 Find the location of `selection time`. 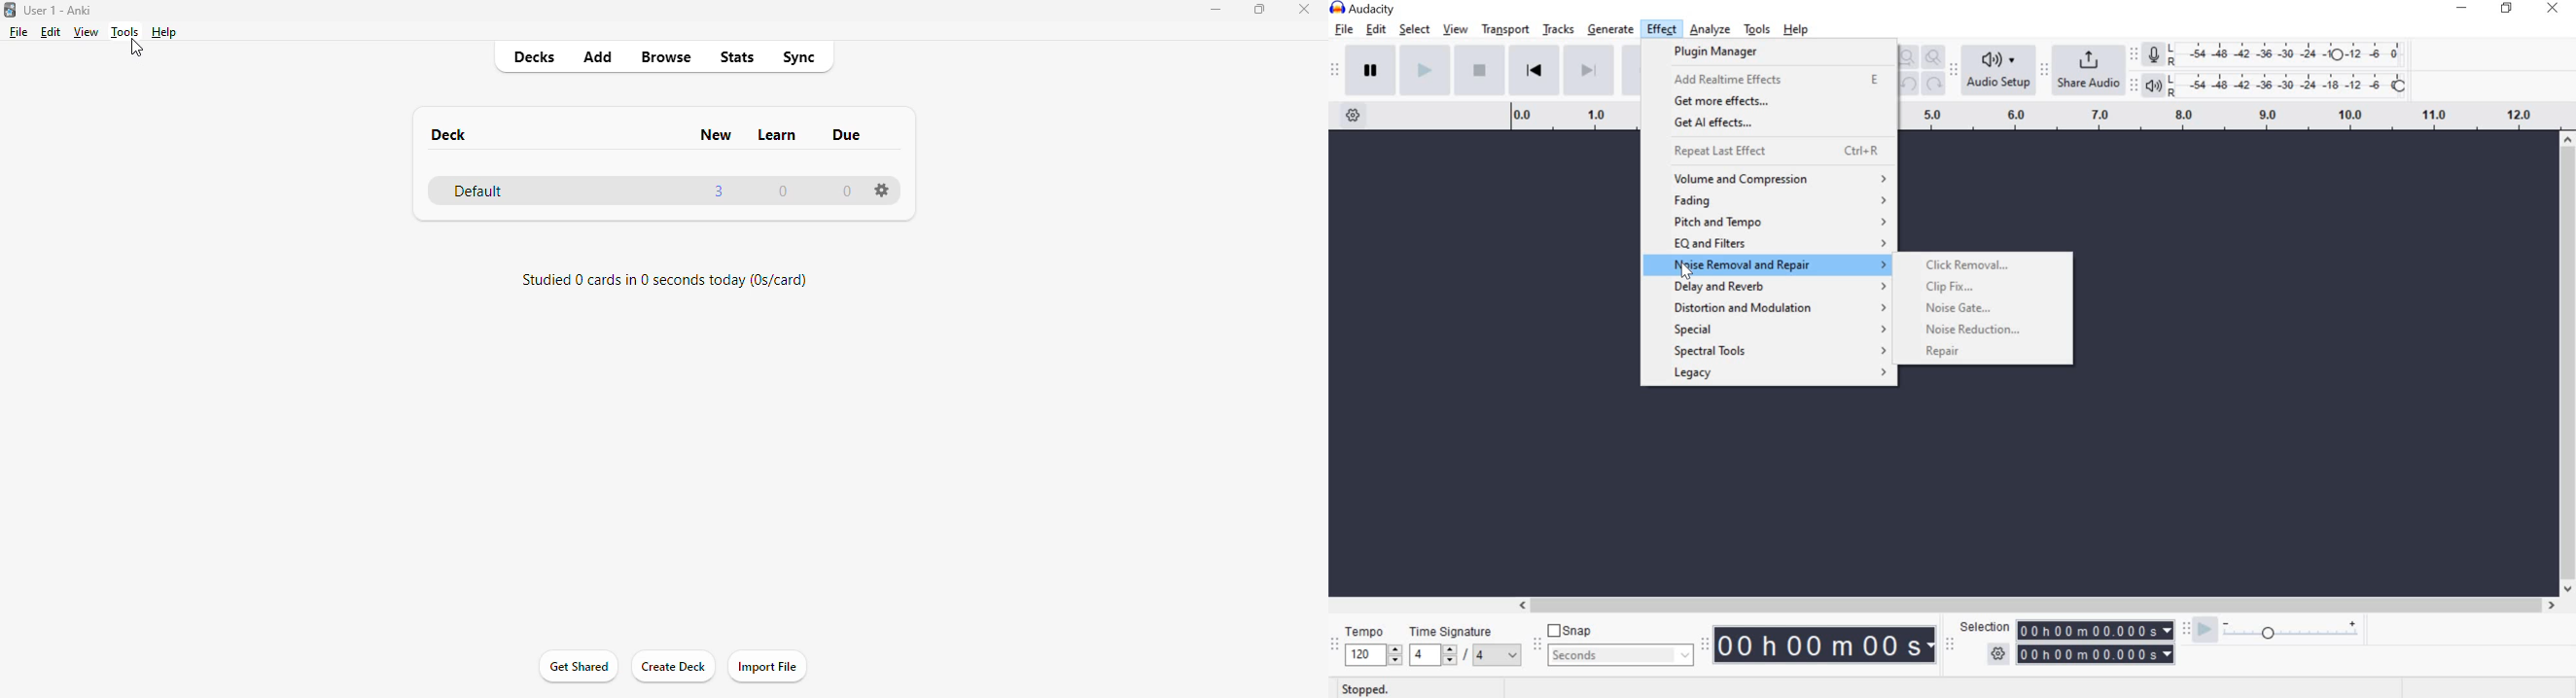

selection time is located at coordinates (2094, 630).